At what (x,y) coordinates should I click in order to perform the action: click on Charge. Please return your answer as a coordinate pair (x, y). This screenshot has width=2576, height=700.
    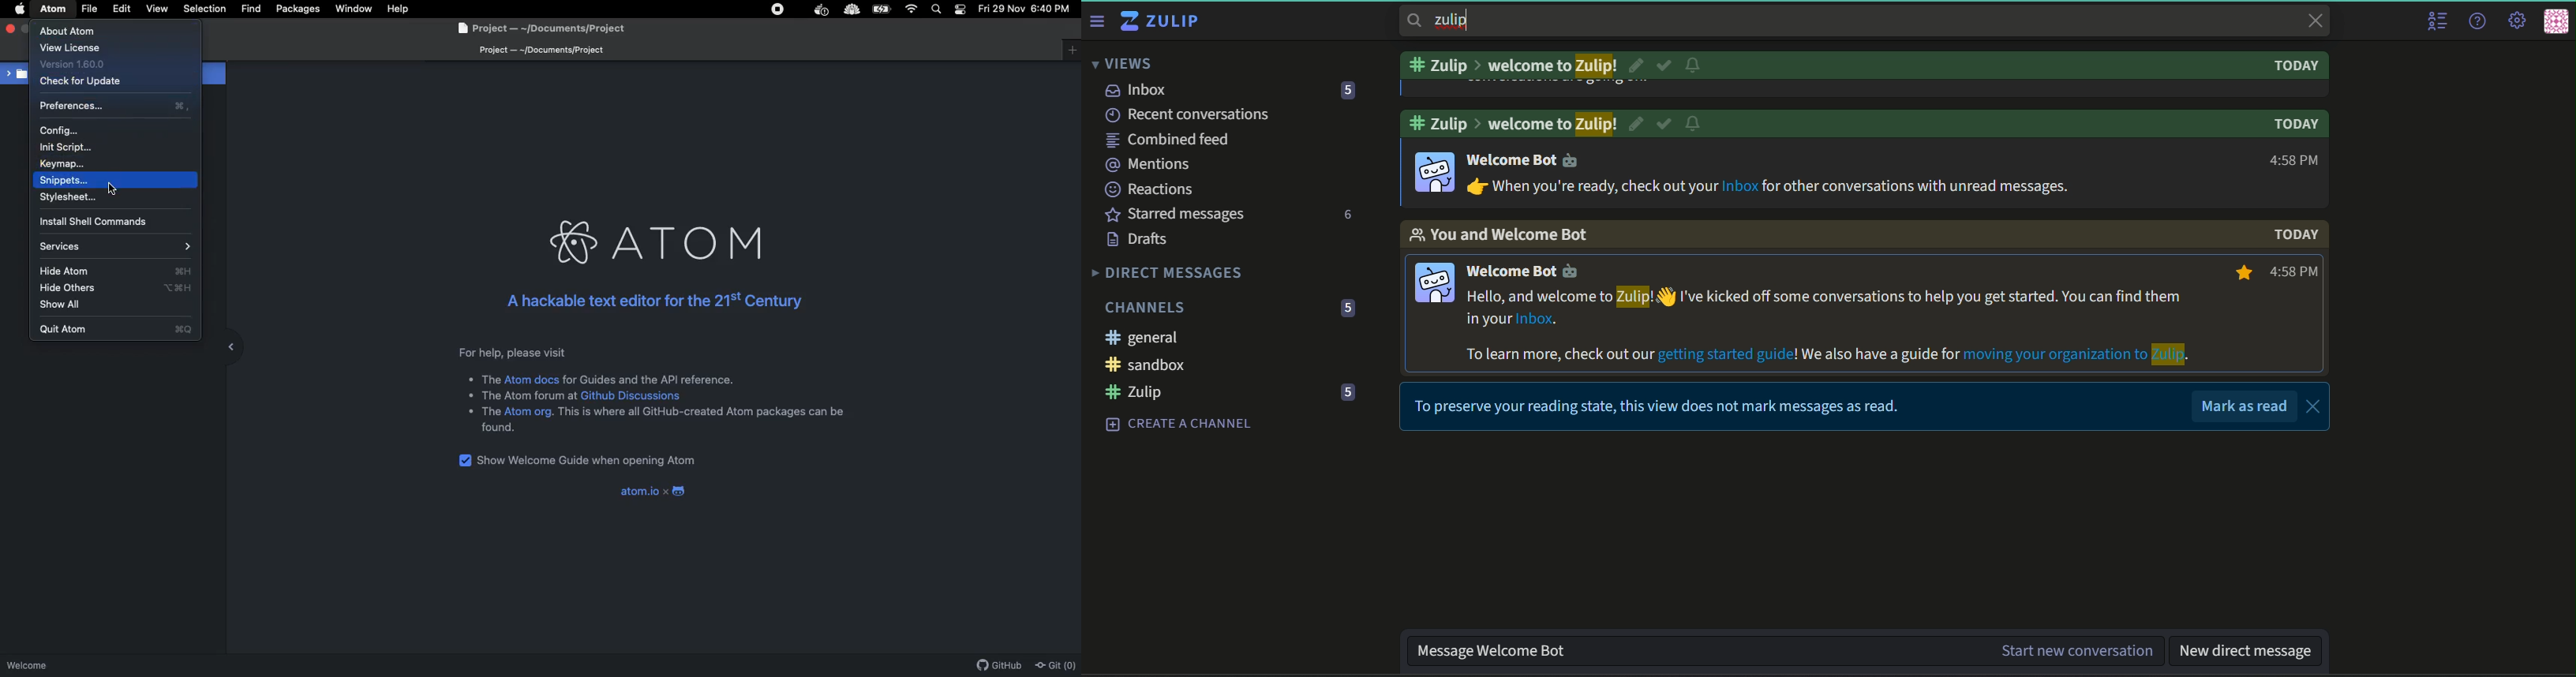
    Looking at the image, I should click on (884, 9).